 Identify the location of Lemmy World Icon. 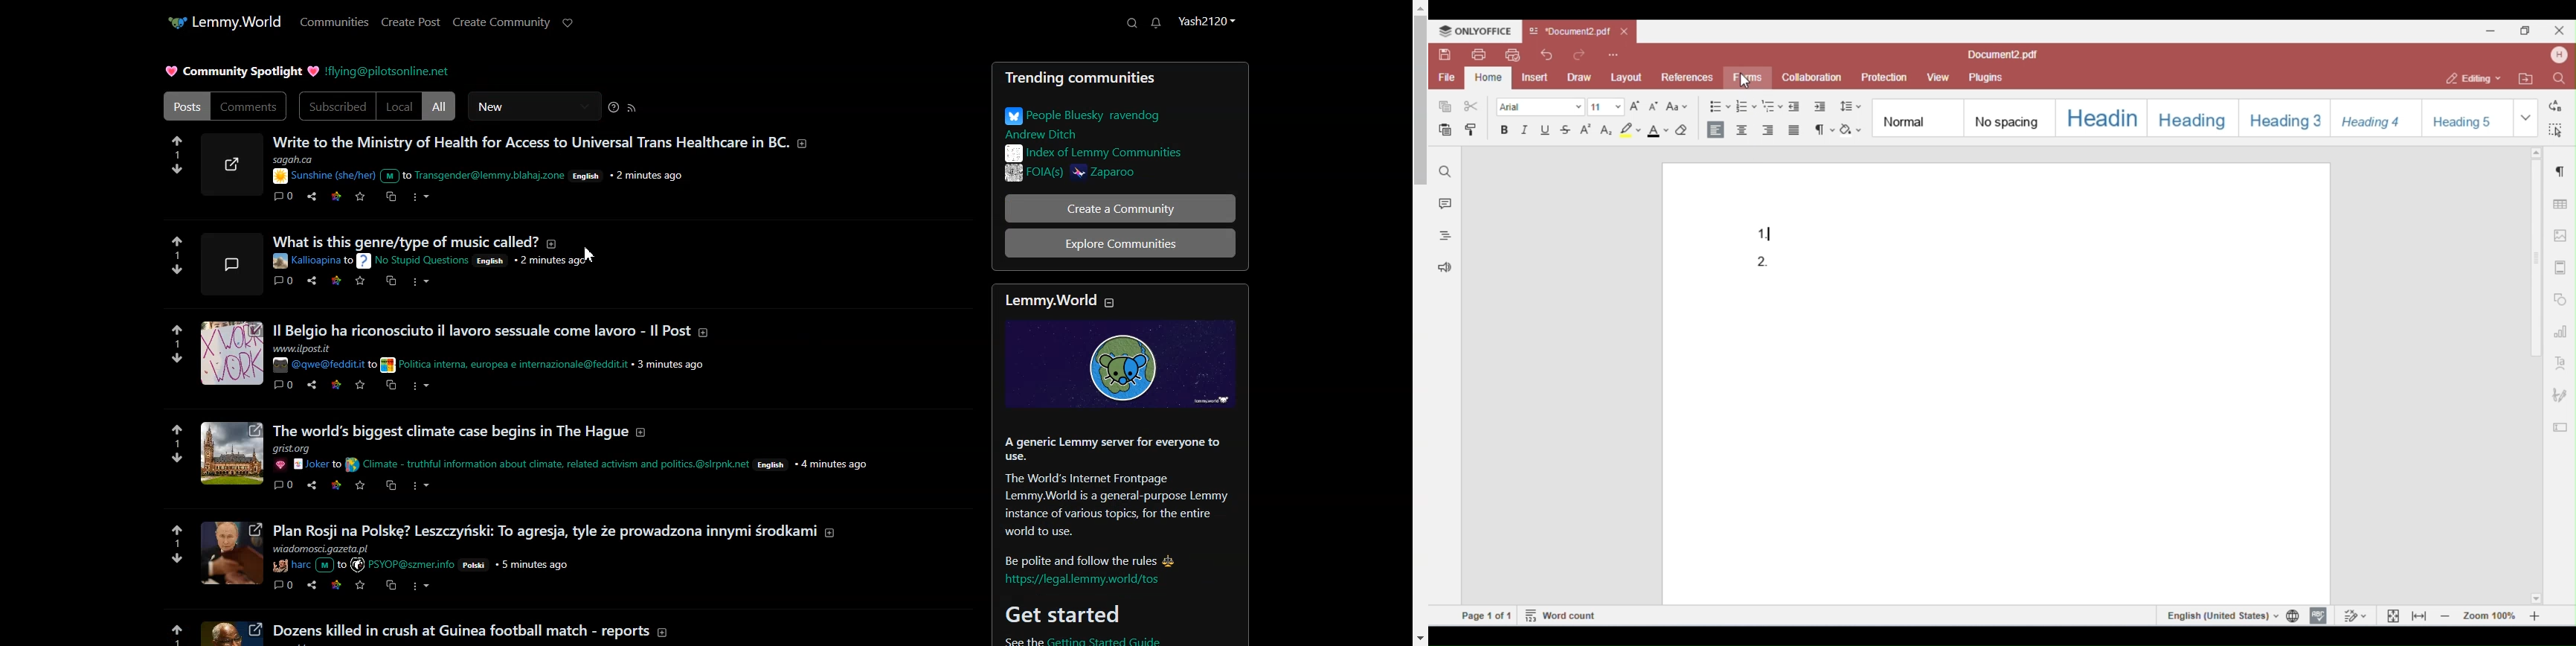
(164, 19).